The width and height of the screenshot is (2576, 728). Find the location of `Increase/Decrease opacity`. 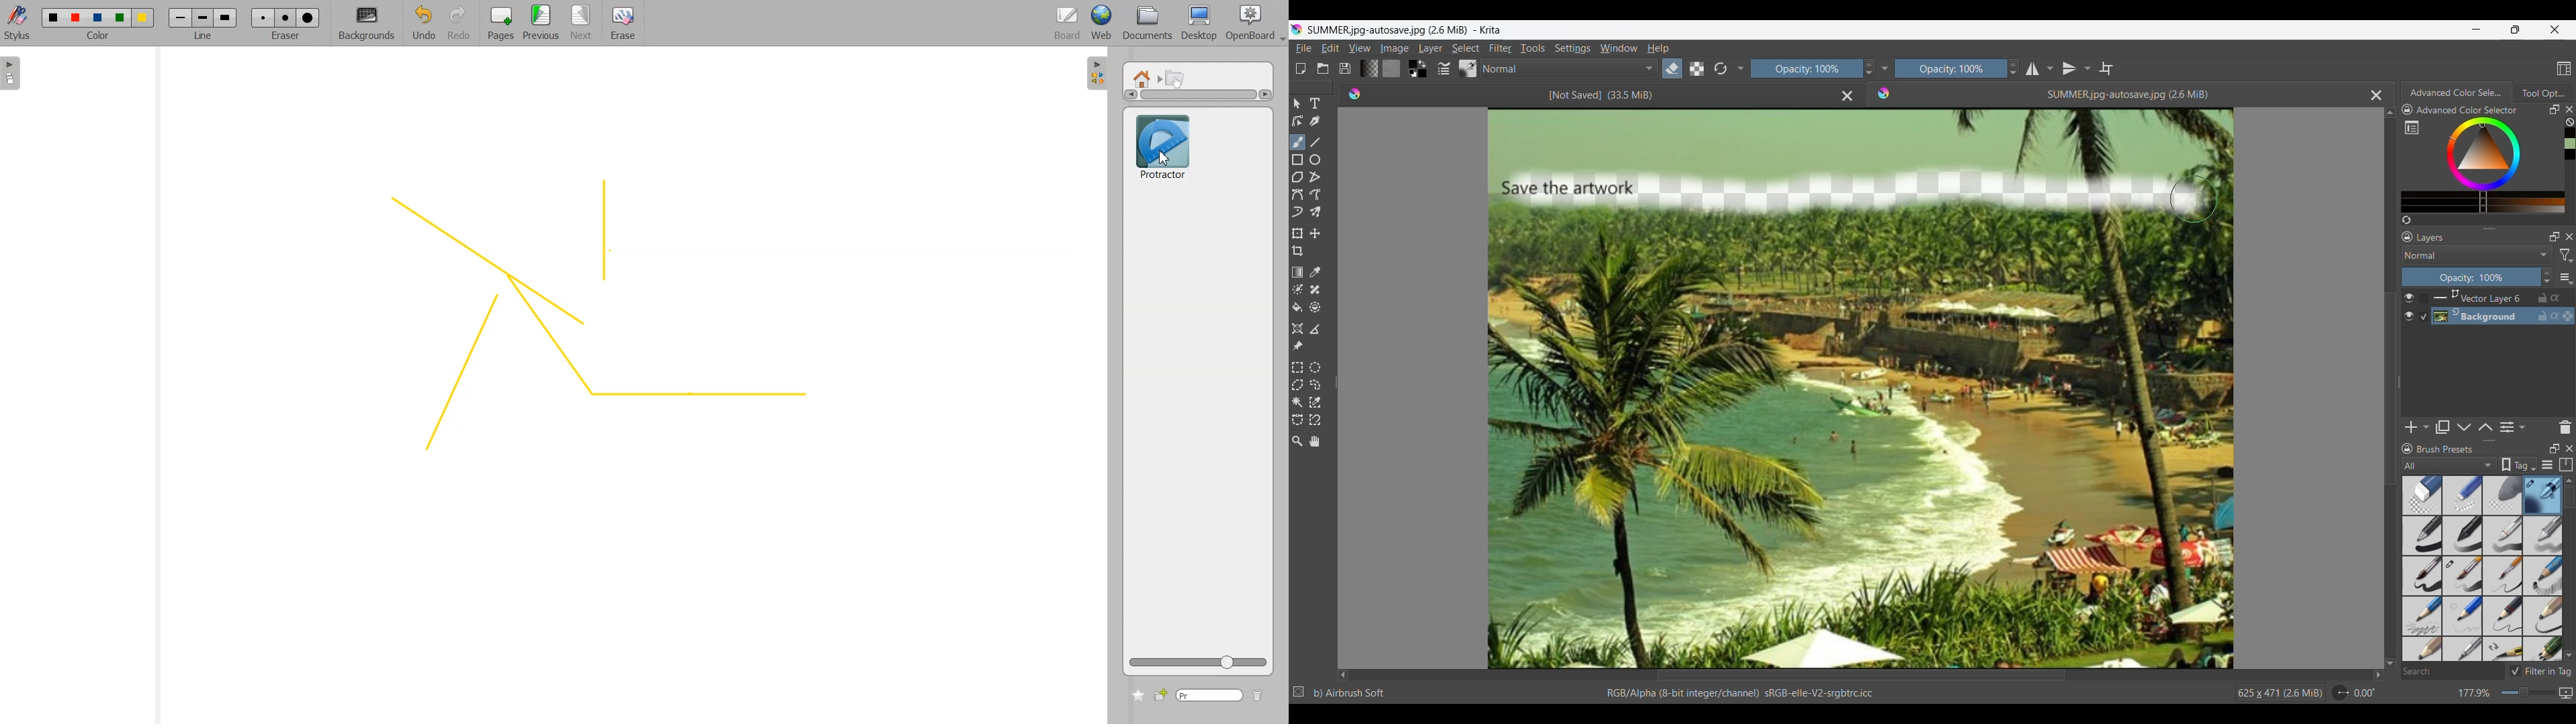

Increase/Decrease opacity is located at coordinates (2014, 68).